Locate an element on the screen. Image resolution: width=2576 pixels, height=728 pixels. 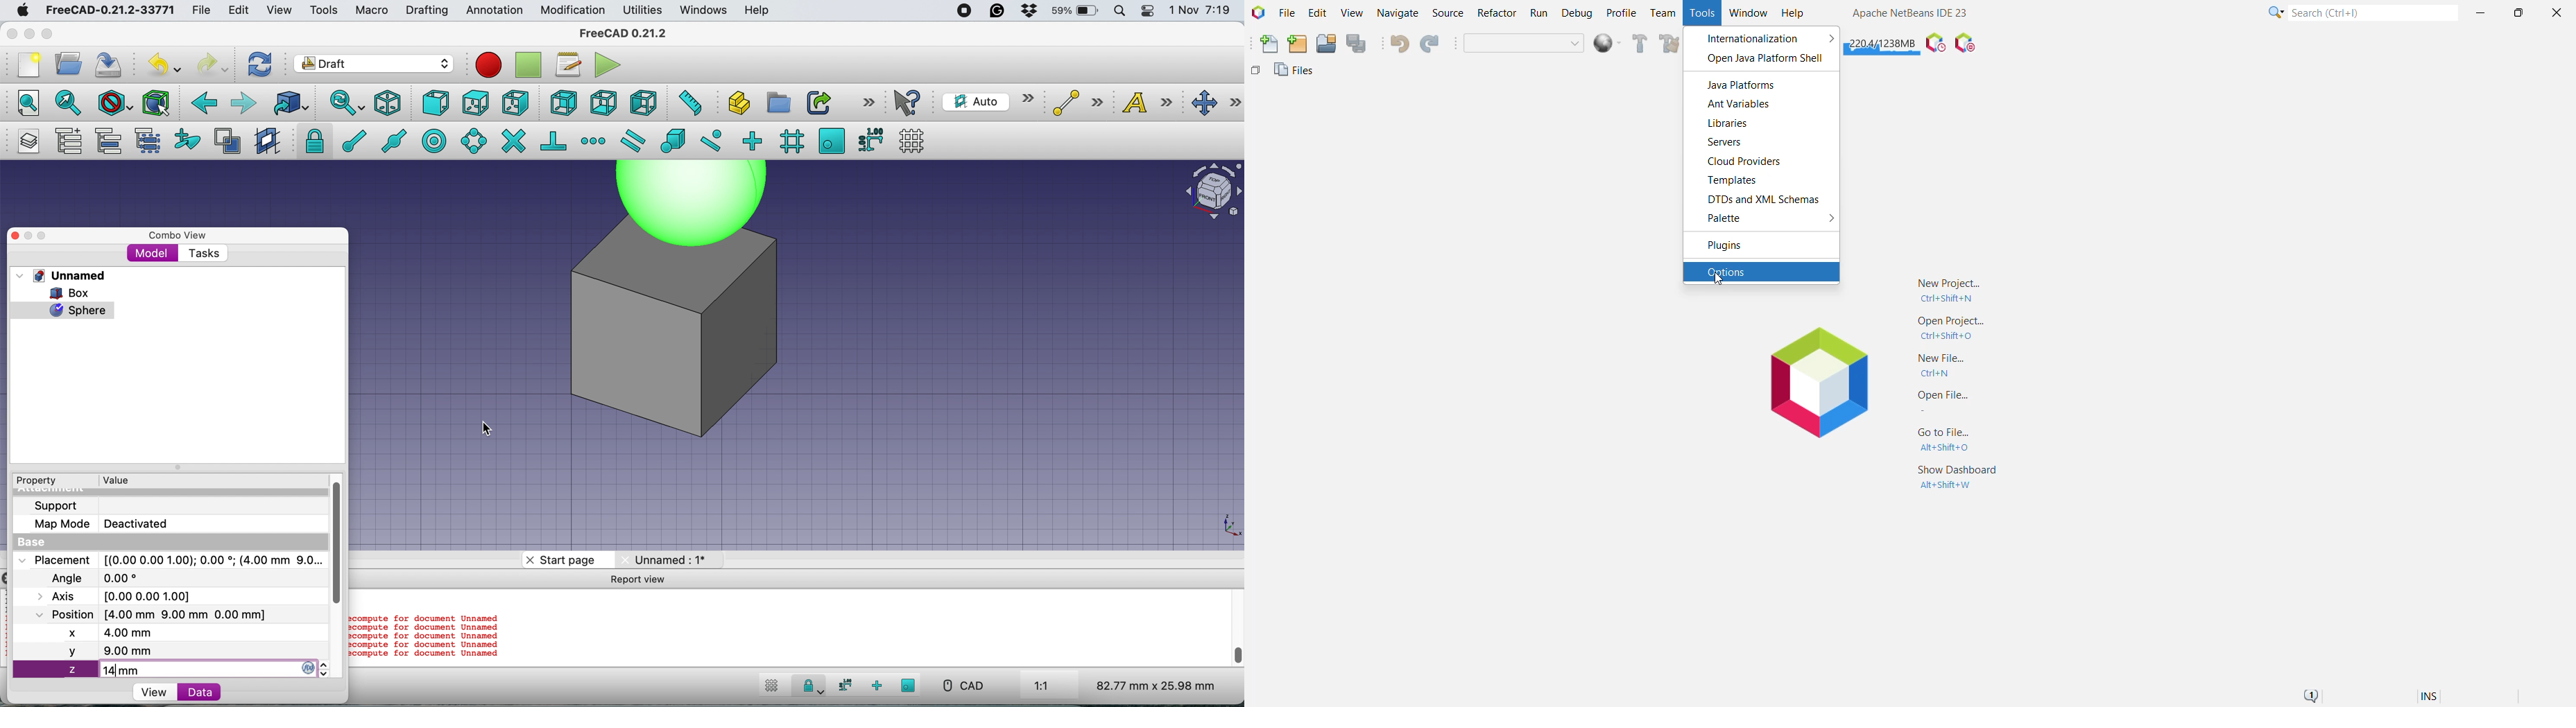
tasks is located at coordinates (202, 254).